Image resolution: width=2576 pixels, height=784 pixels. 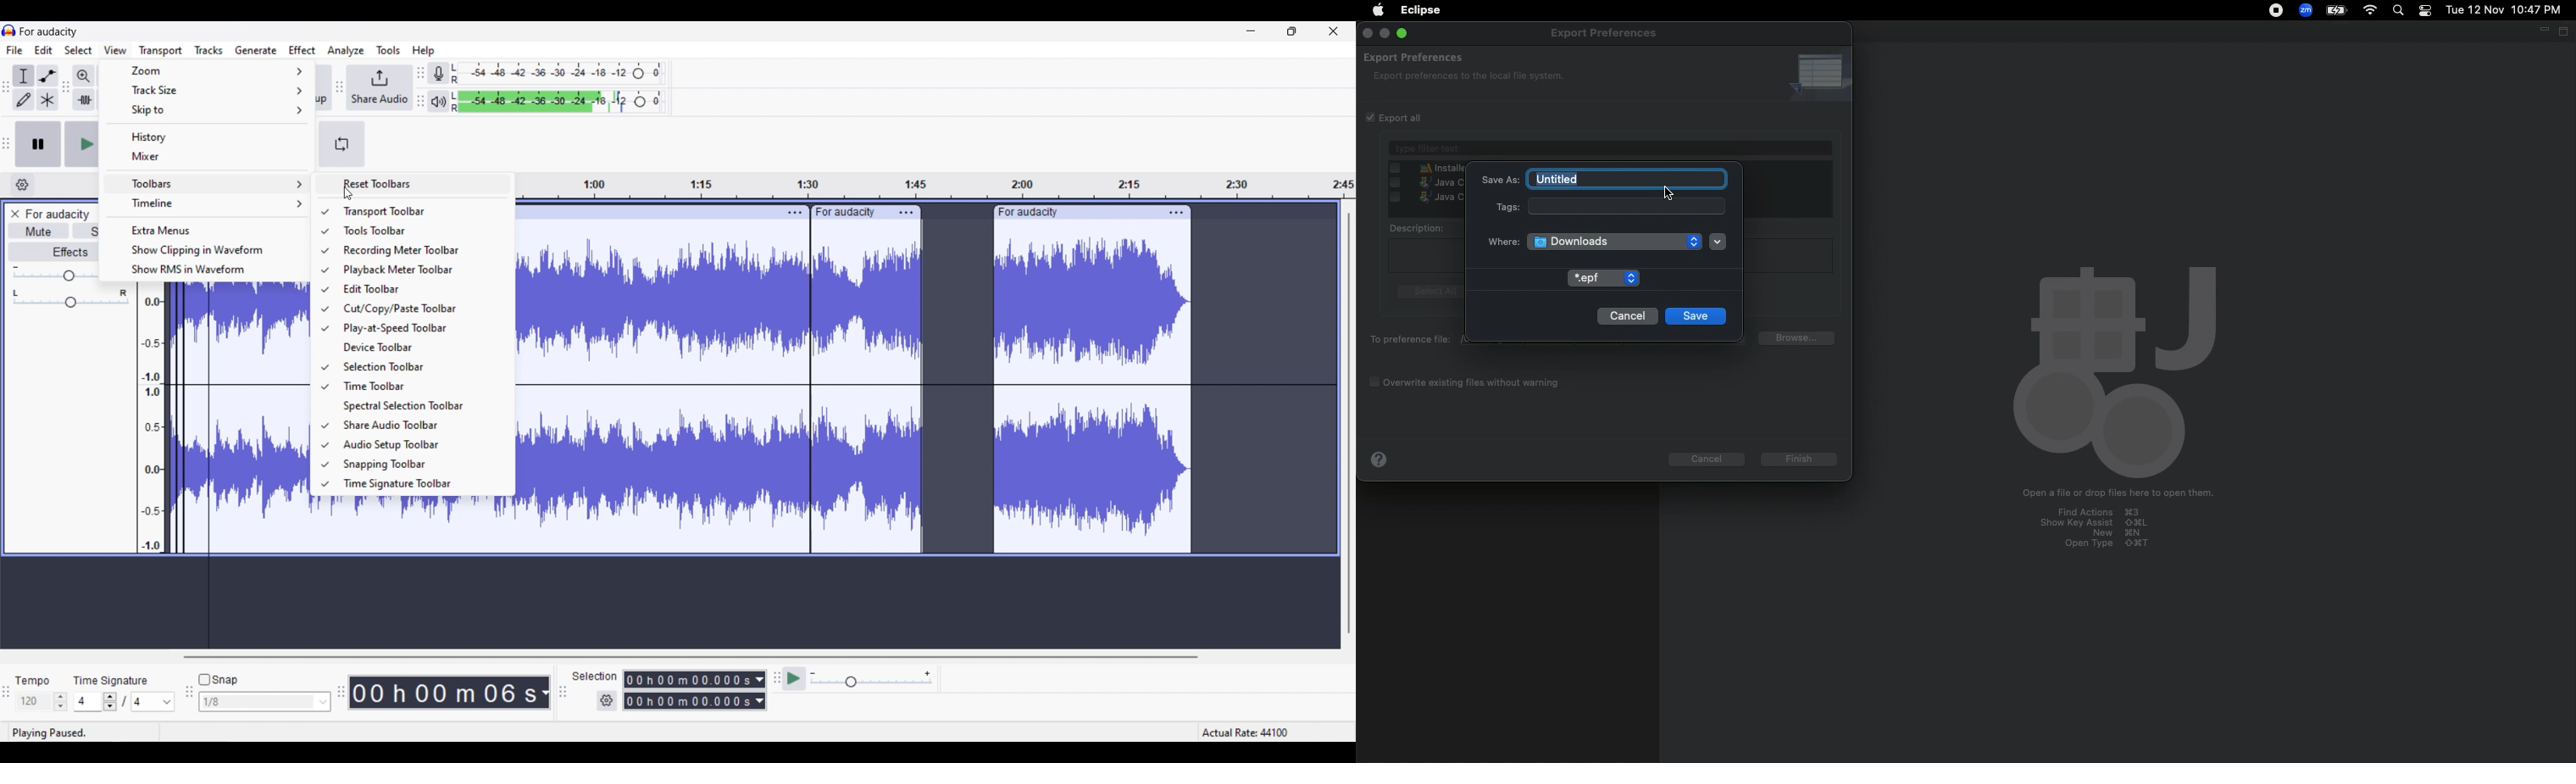 What do you see at coordinates (907, 212) in the screenshot?
I see `track options` at bounding box center [907, 212].